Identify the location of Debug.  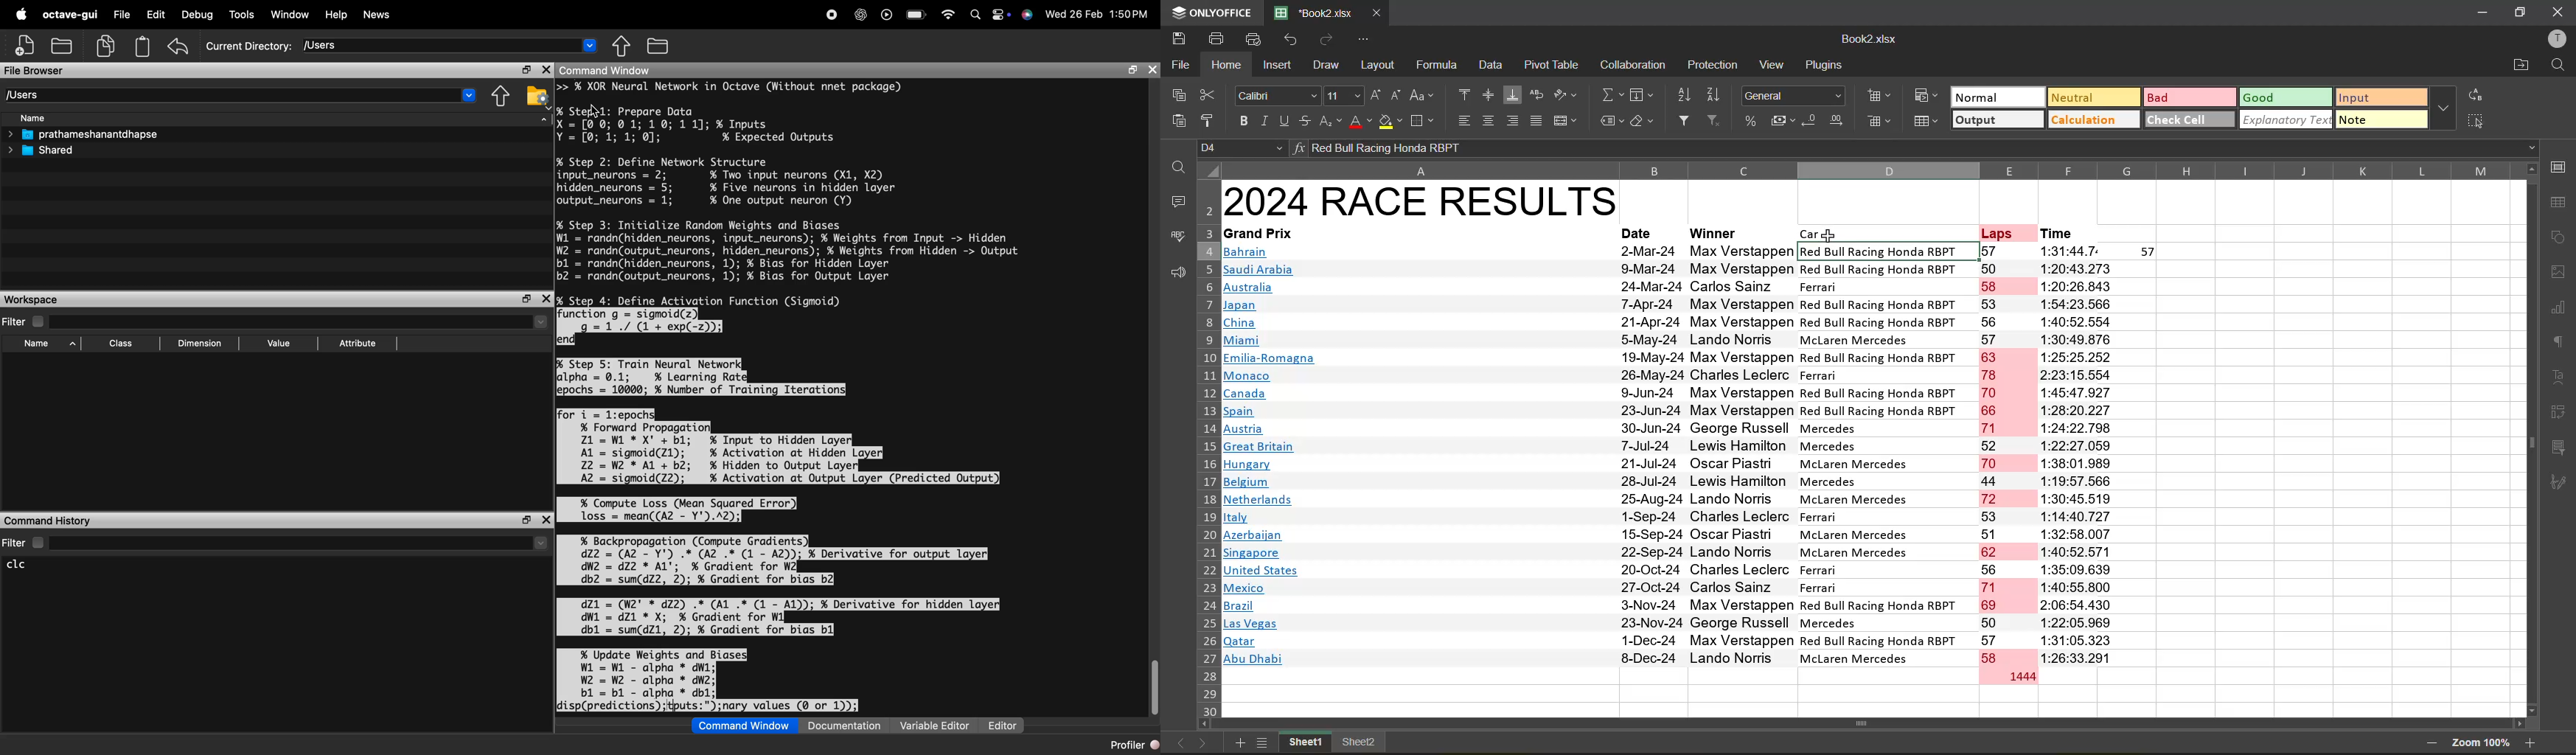
(198, 15).